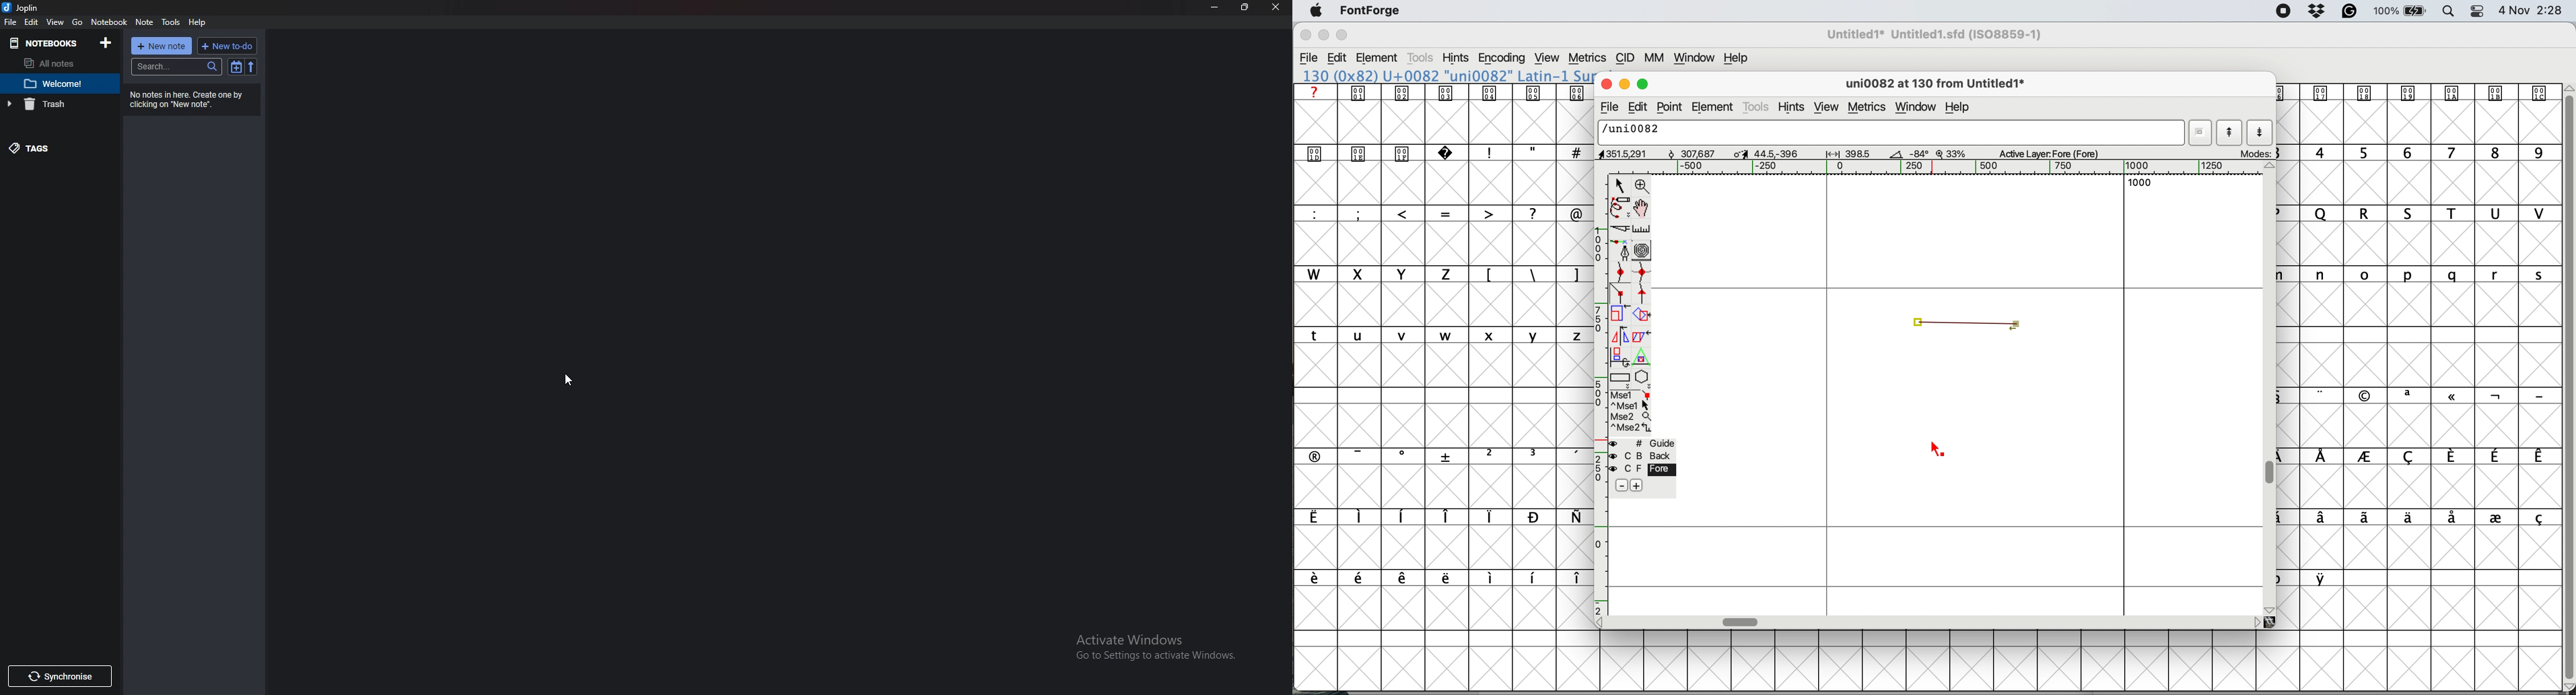  Describe the element at coordinates (1636, 486) in the screenshot. I see `add` at that location.